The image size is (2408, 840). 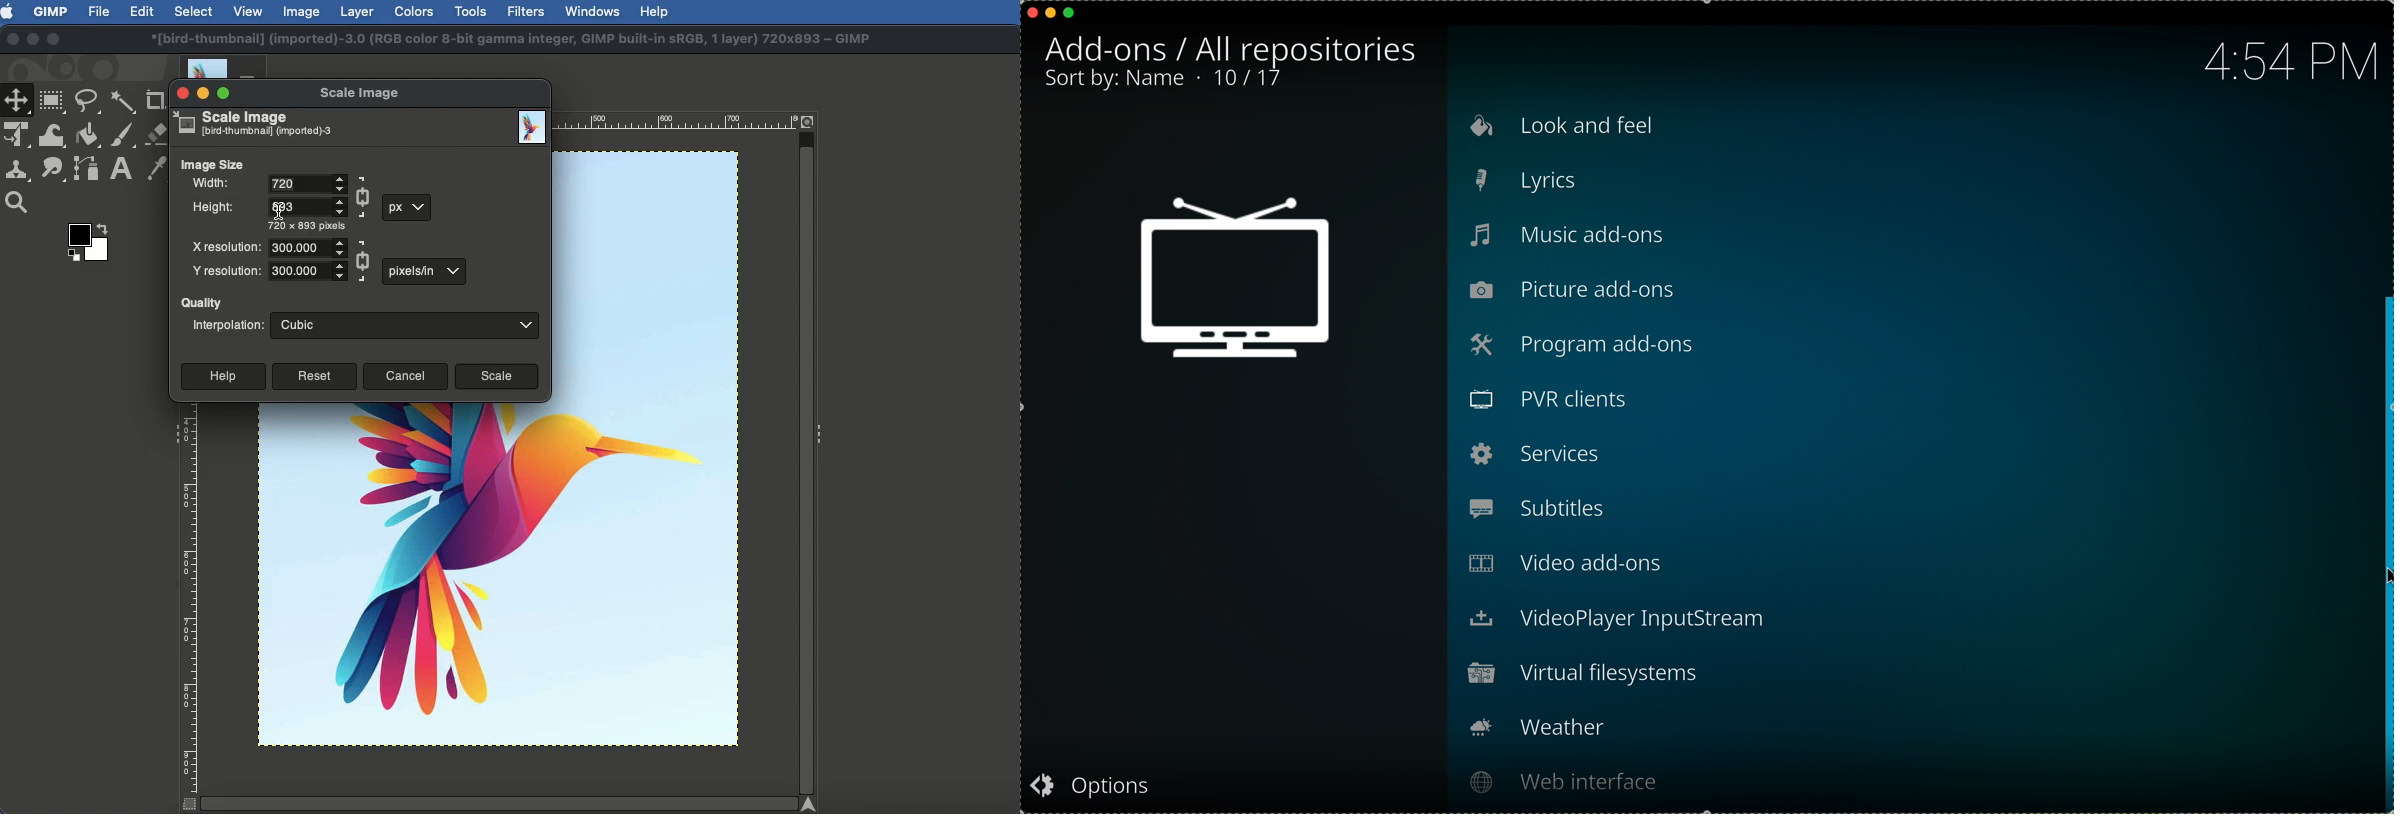 I want to click on Scroll, so click(x=499, y=804).